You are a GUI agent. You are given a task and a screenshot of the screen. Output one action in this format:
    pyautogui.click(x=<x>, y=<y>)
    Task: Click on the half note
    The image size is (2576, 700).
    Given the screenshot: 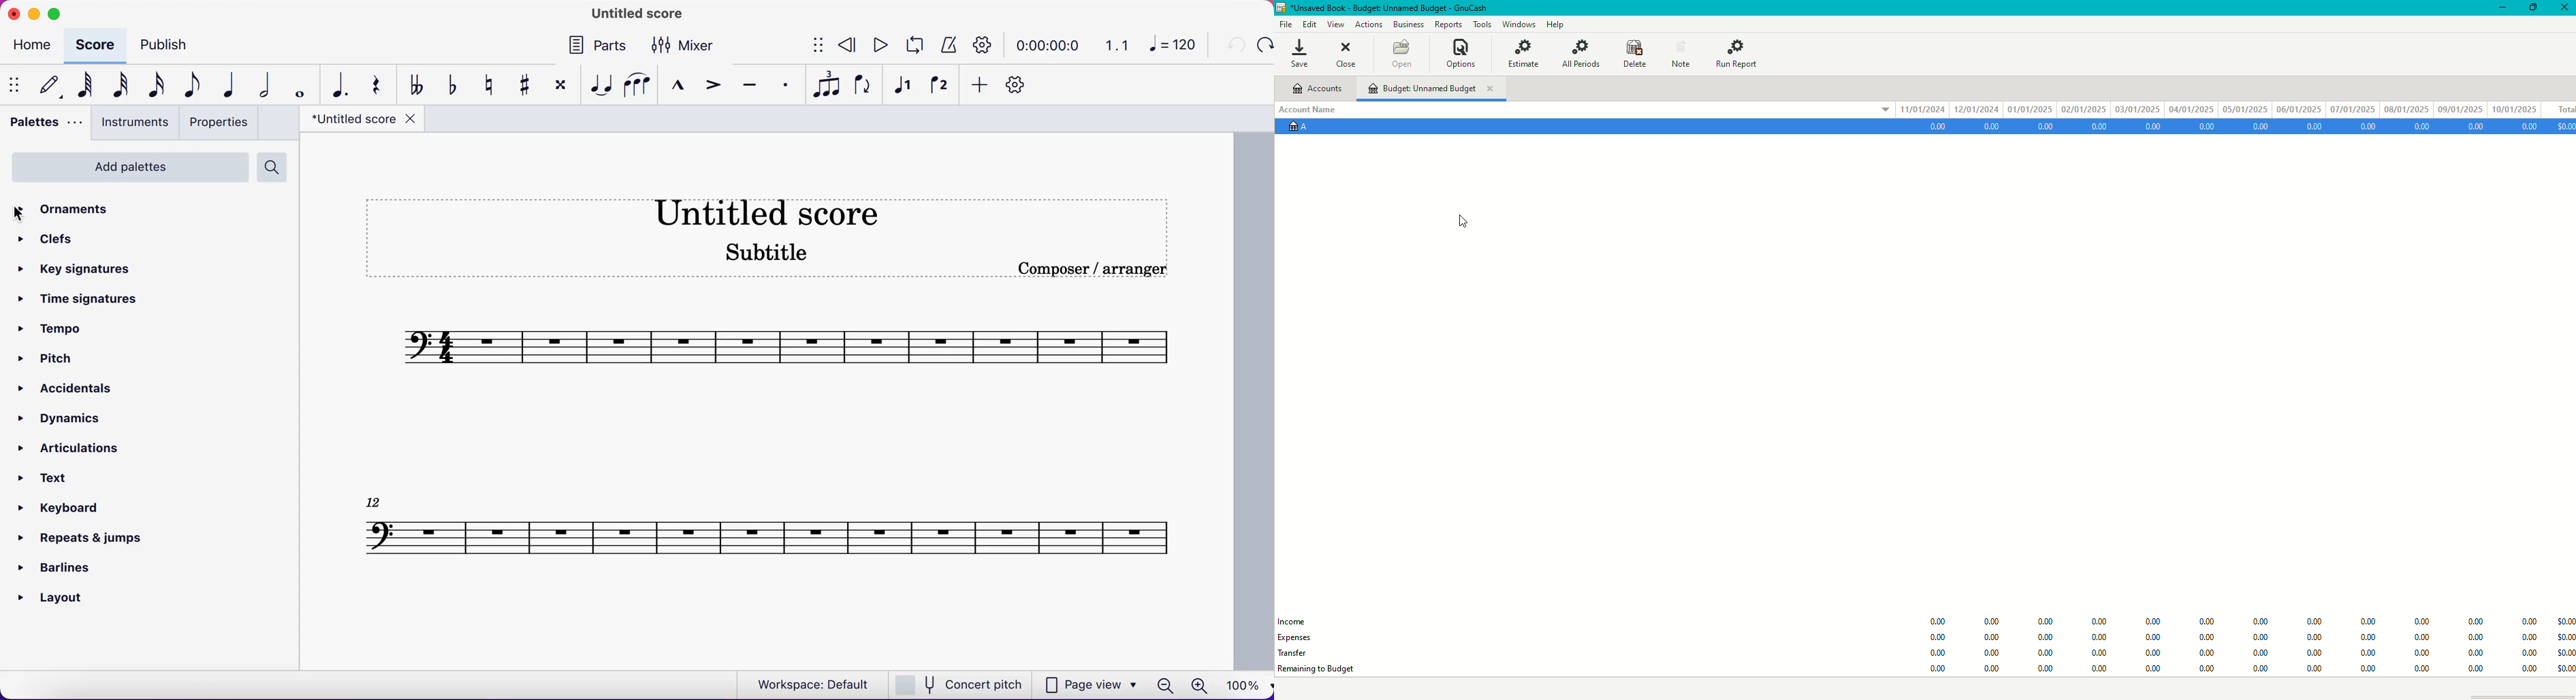 What is the action you would take?
    pyautogui.click(x=260, y=85)
    